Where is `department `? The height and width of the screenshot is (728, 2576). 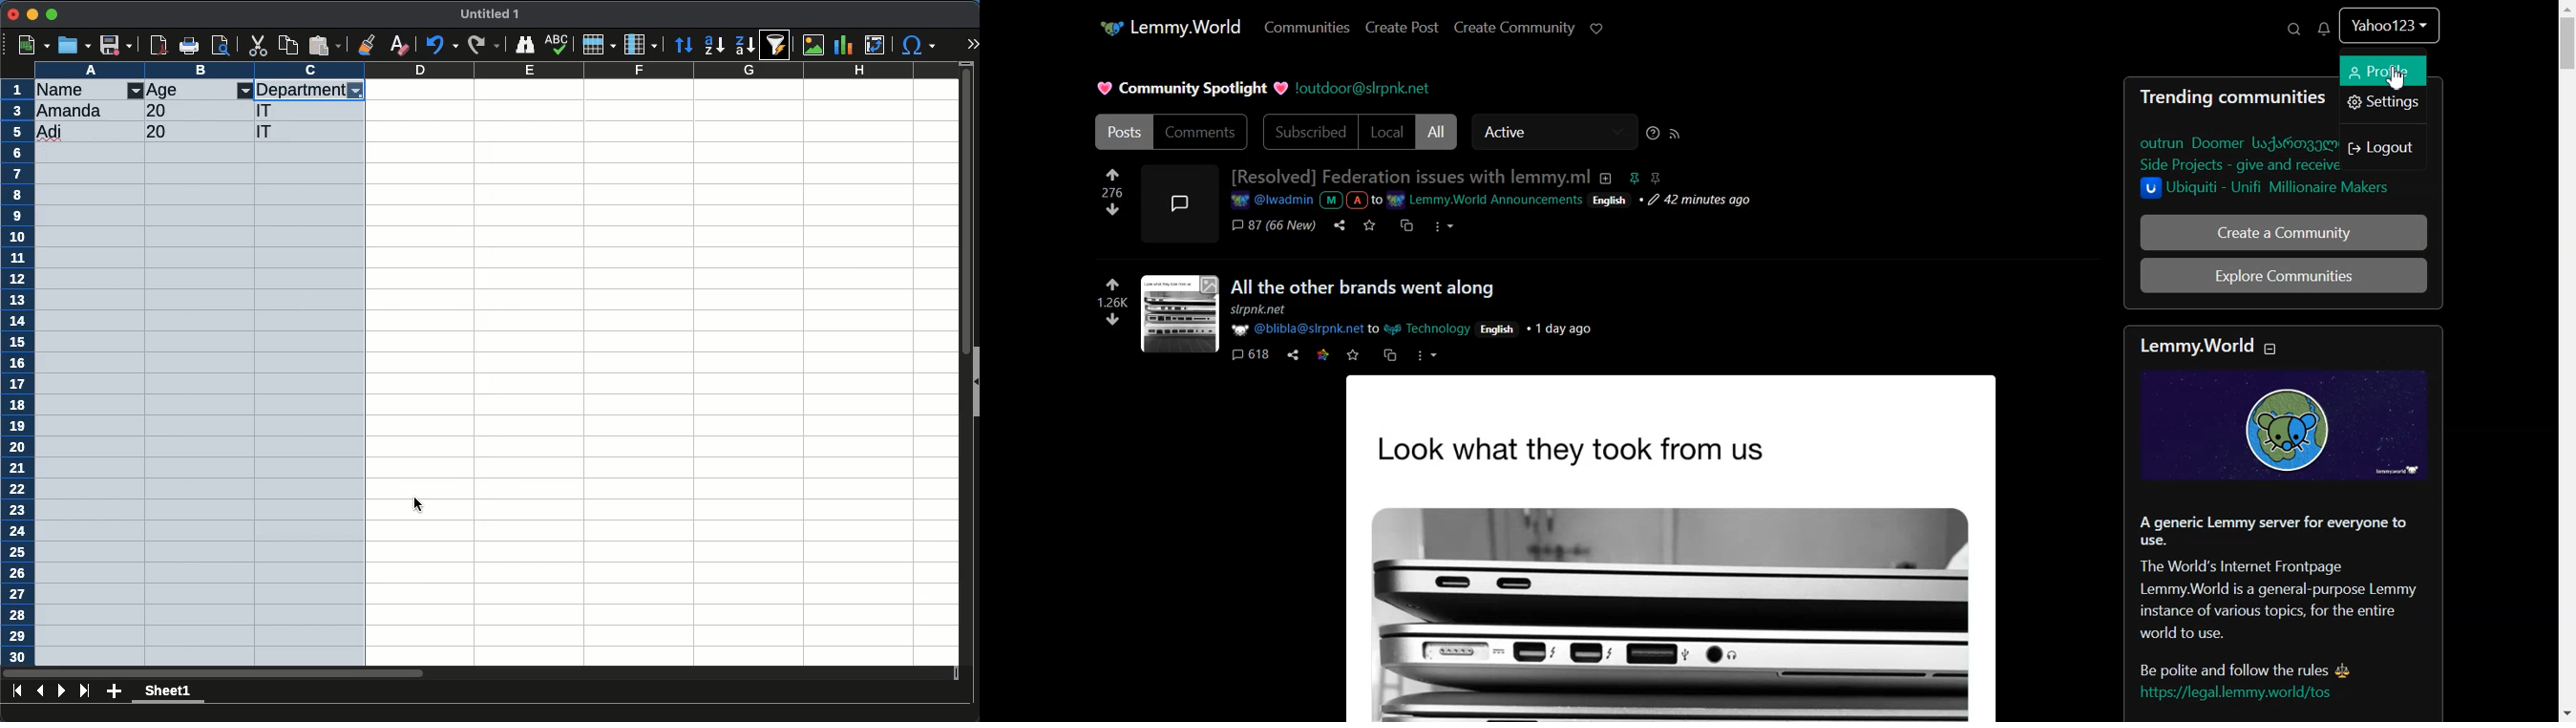
department  is located at coordinates (300, 89).